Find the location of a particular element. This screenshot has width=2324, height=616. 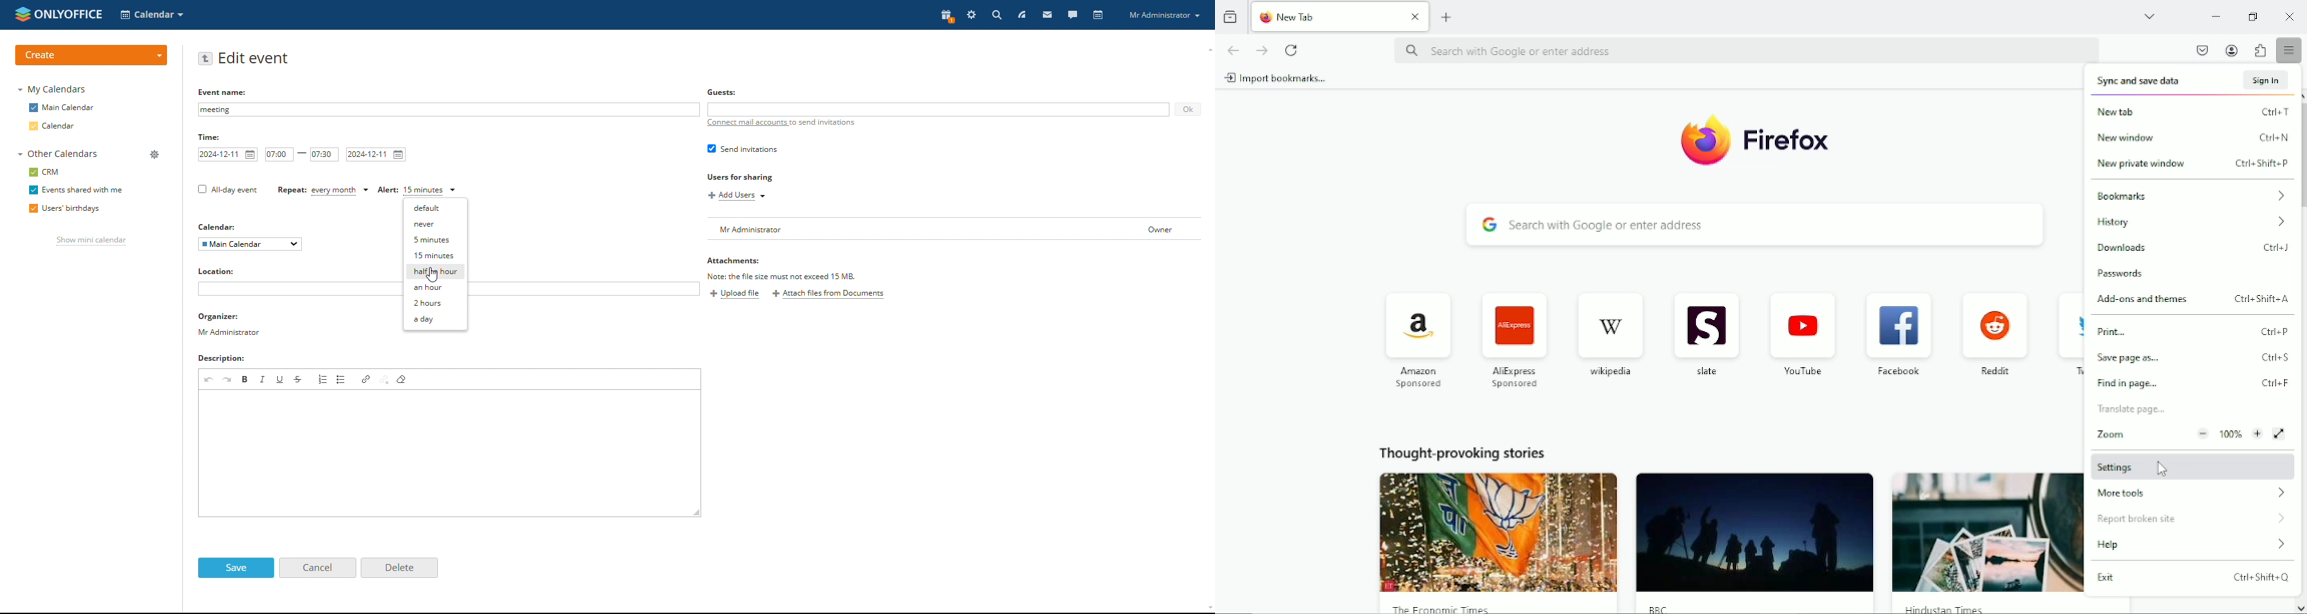

save page as is located at coordinates (2126, 358).